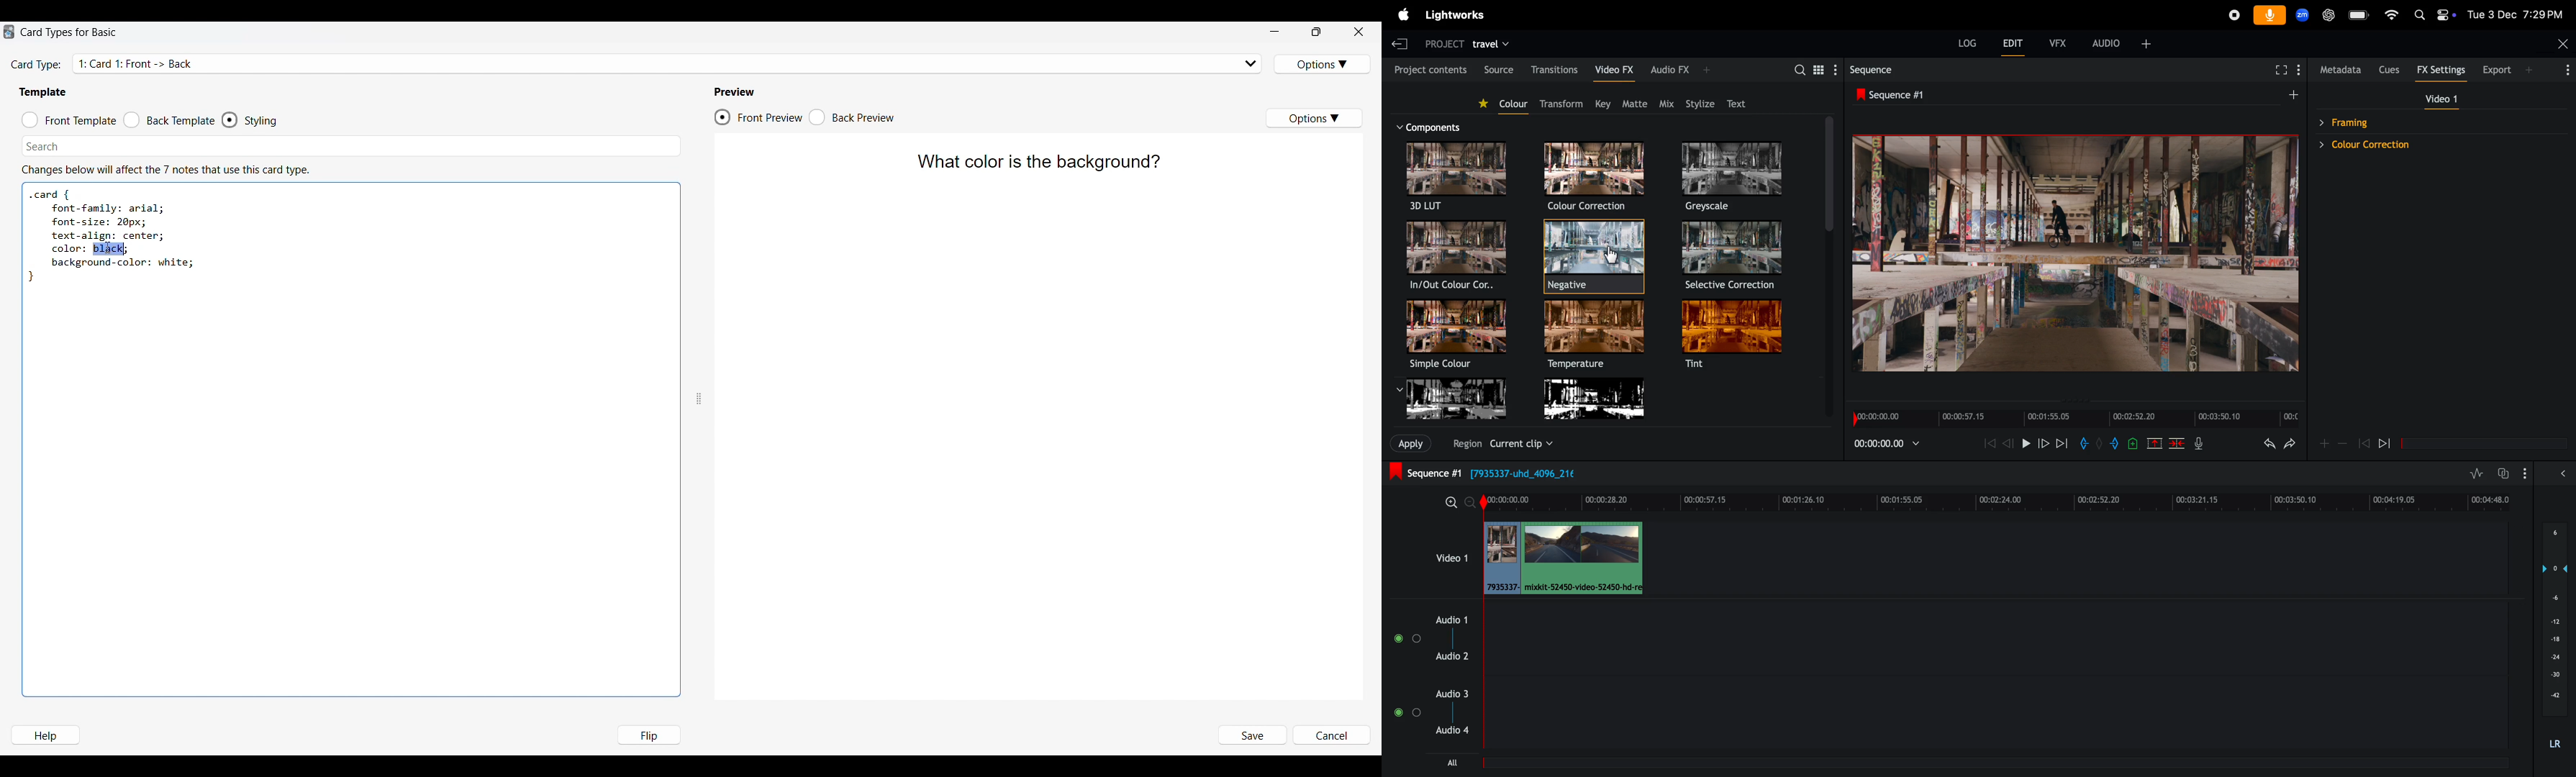 This screenshot has width=2576, height=784. What do you see at coordinates (1456, 403) in the screenshot?
I see `black and white` at bounding box center [1456, 403].